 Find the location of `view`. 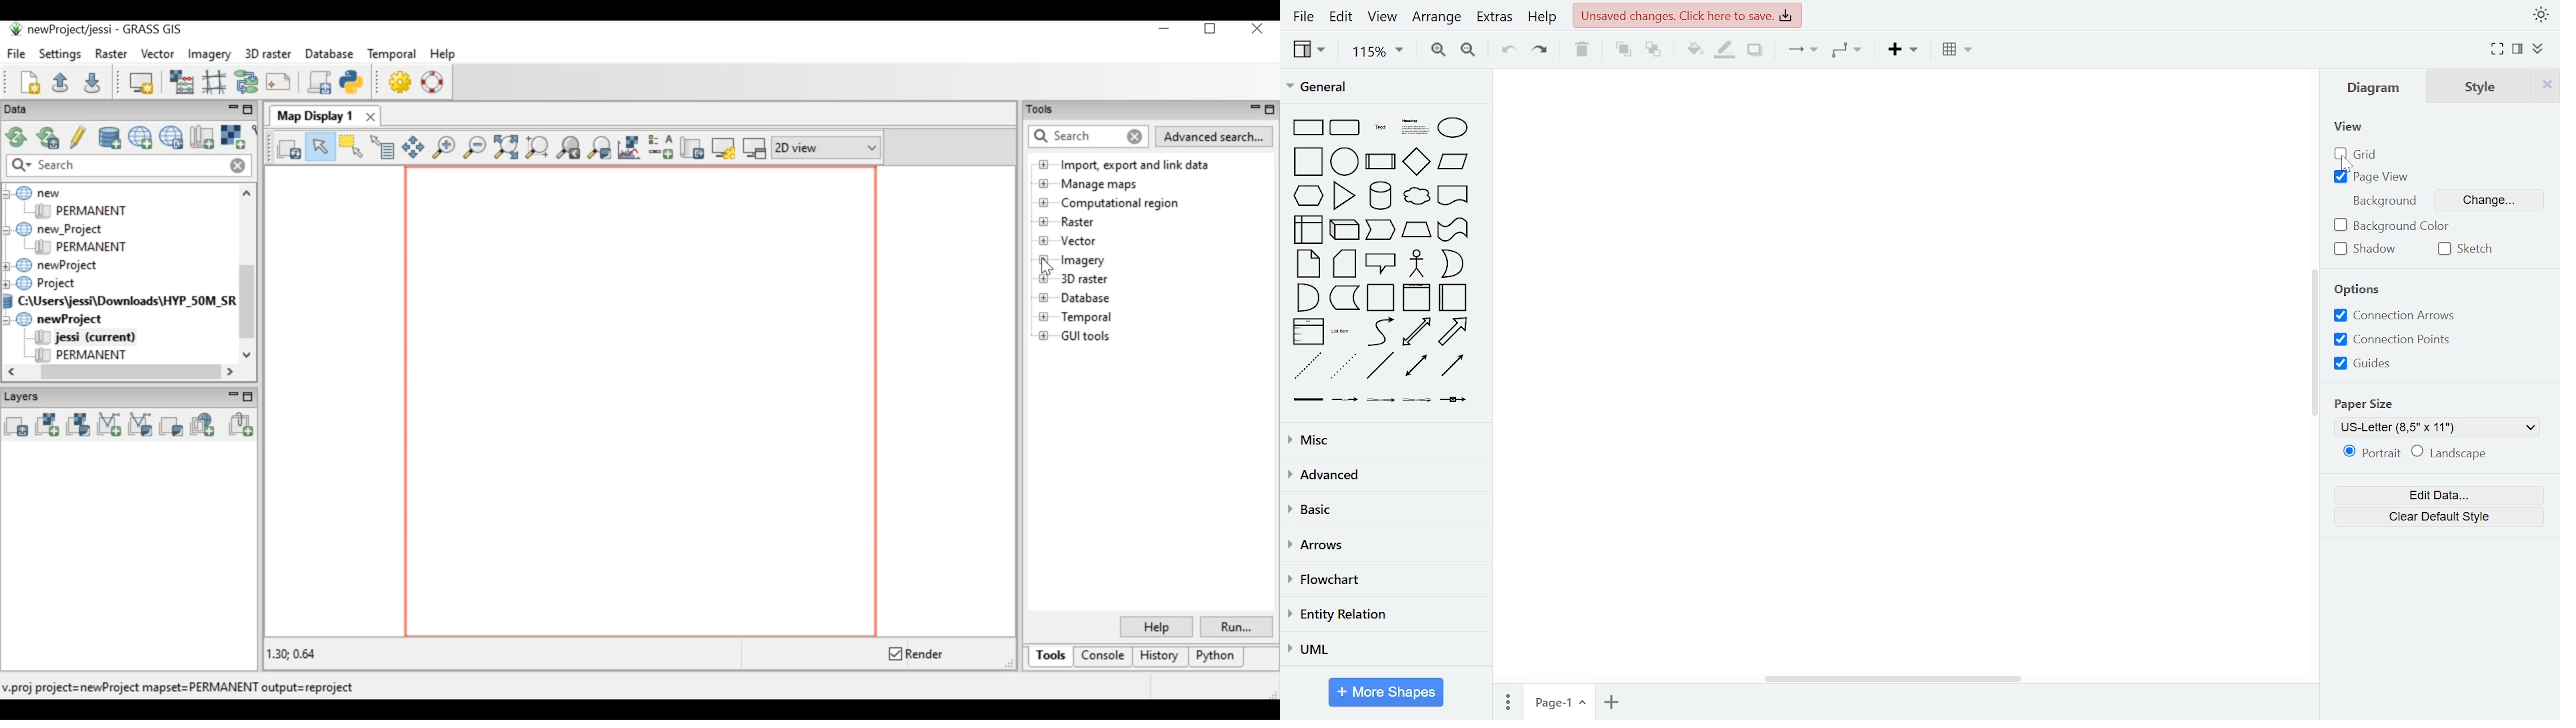

view is located at coordinates (1310, 50).